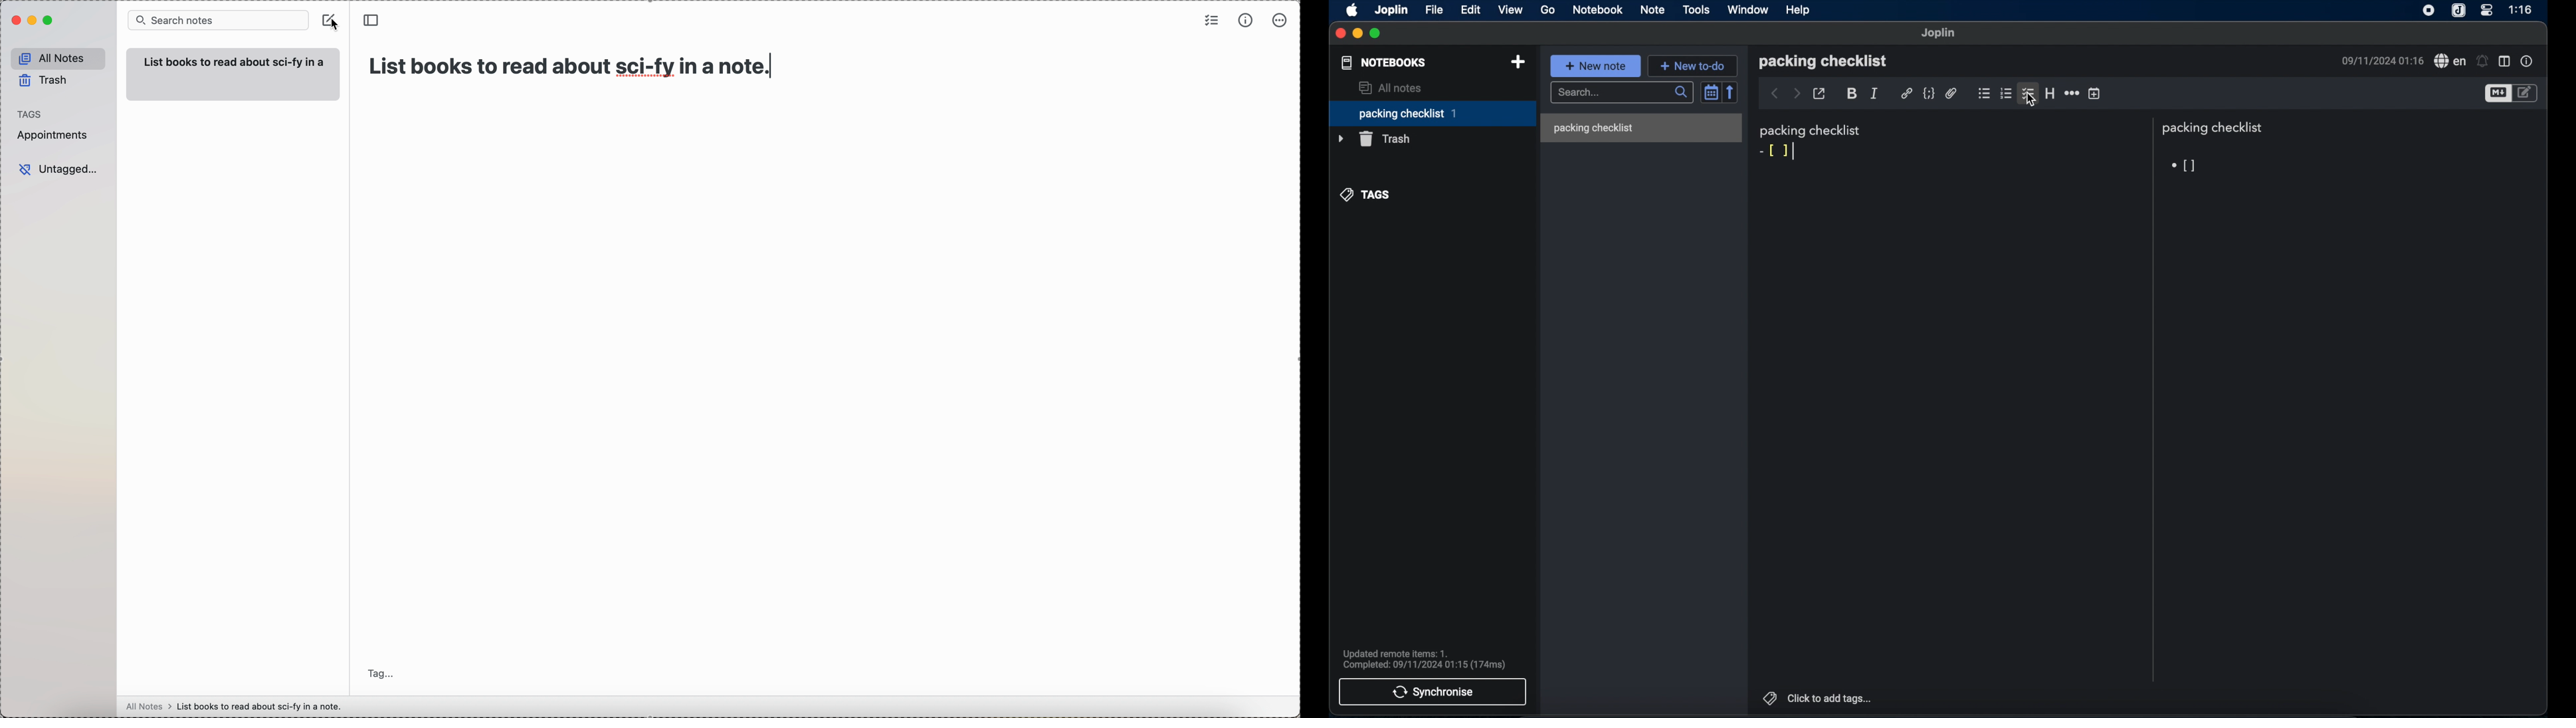  What do you see at coordinates (2429, 11) in the screenshot?
I see `screen recorder icon` at bounding box center [2429, 11].